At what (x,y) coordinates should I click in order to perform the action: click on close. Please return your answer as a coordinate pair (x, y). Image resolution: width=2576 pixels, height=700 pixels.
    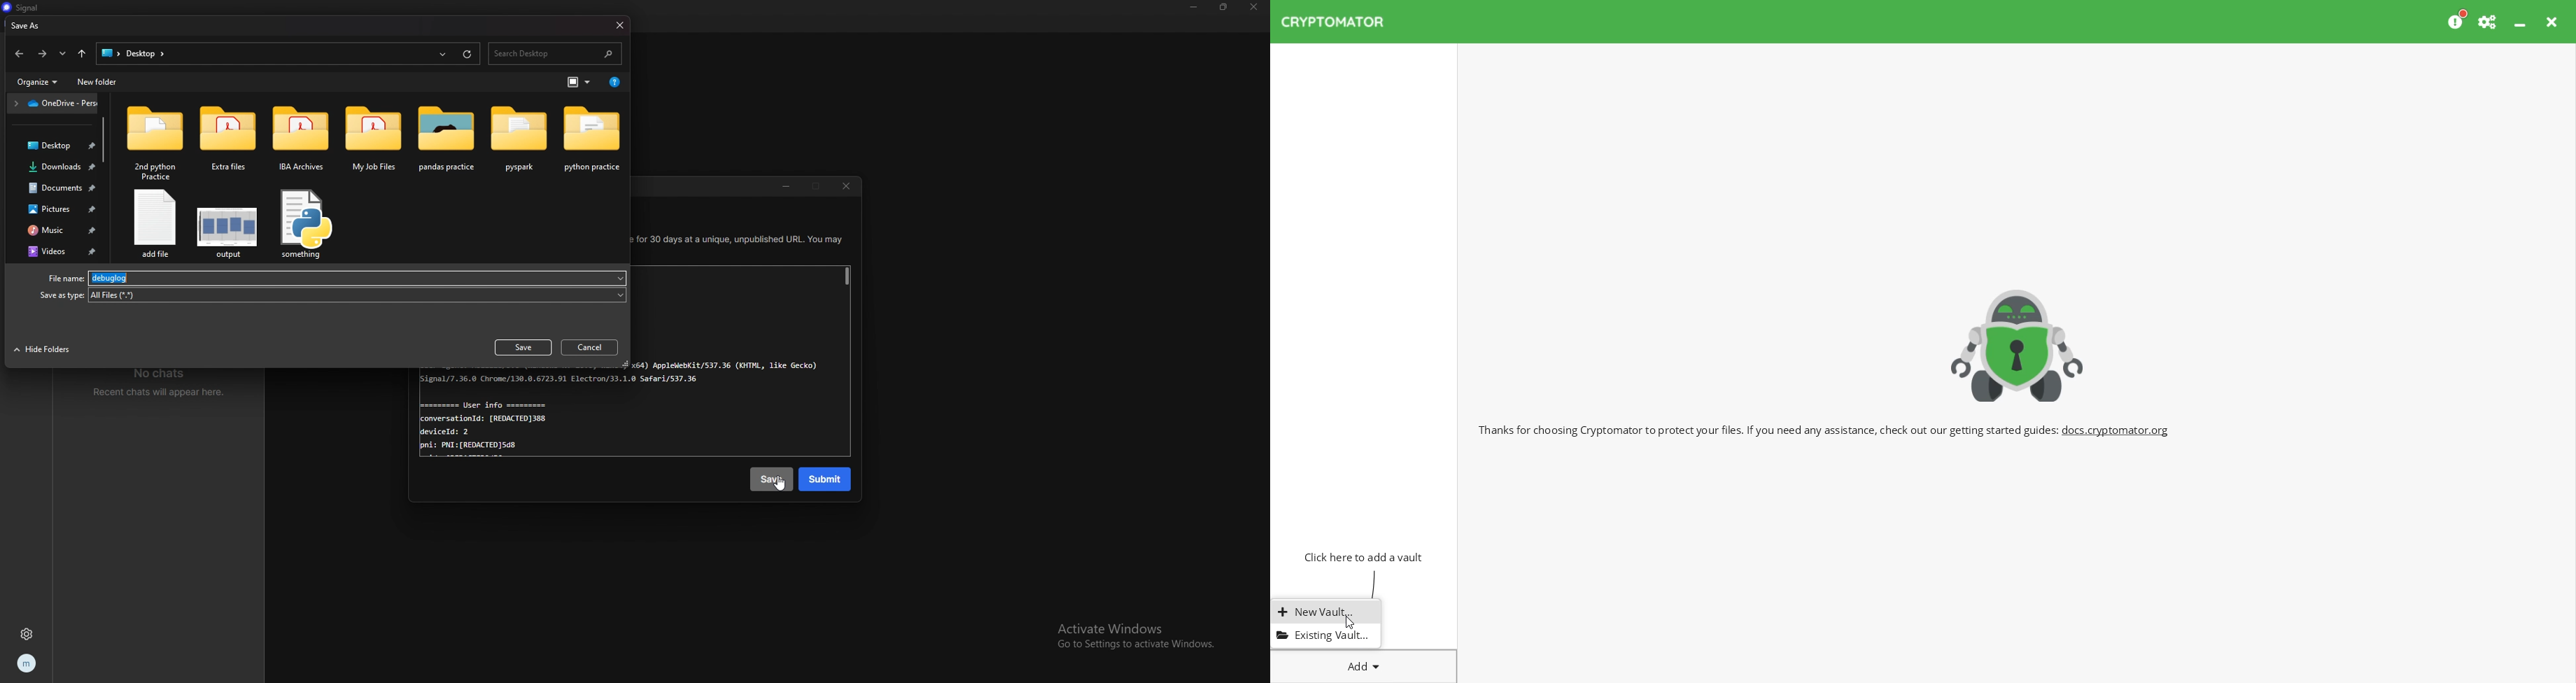
    Looking at the image, I should click on (848, 188).